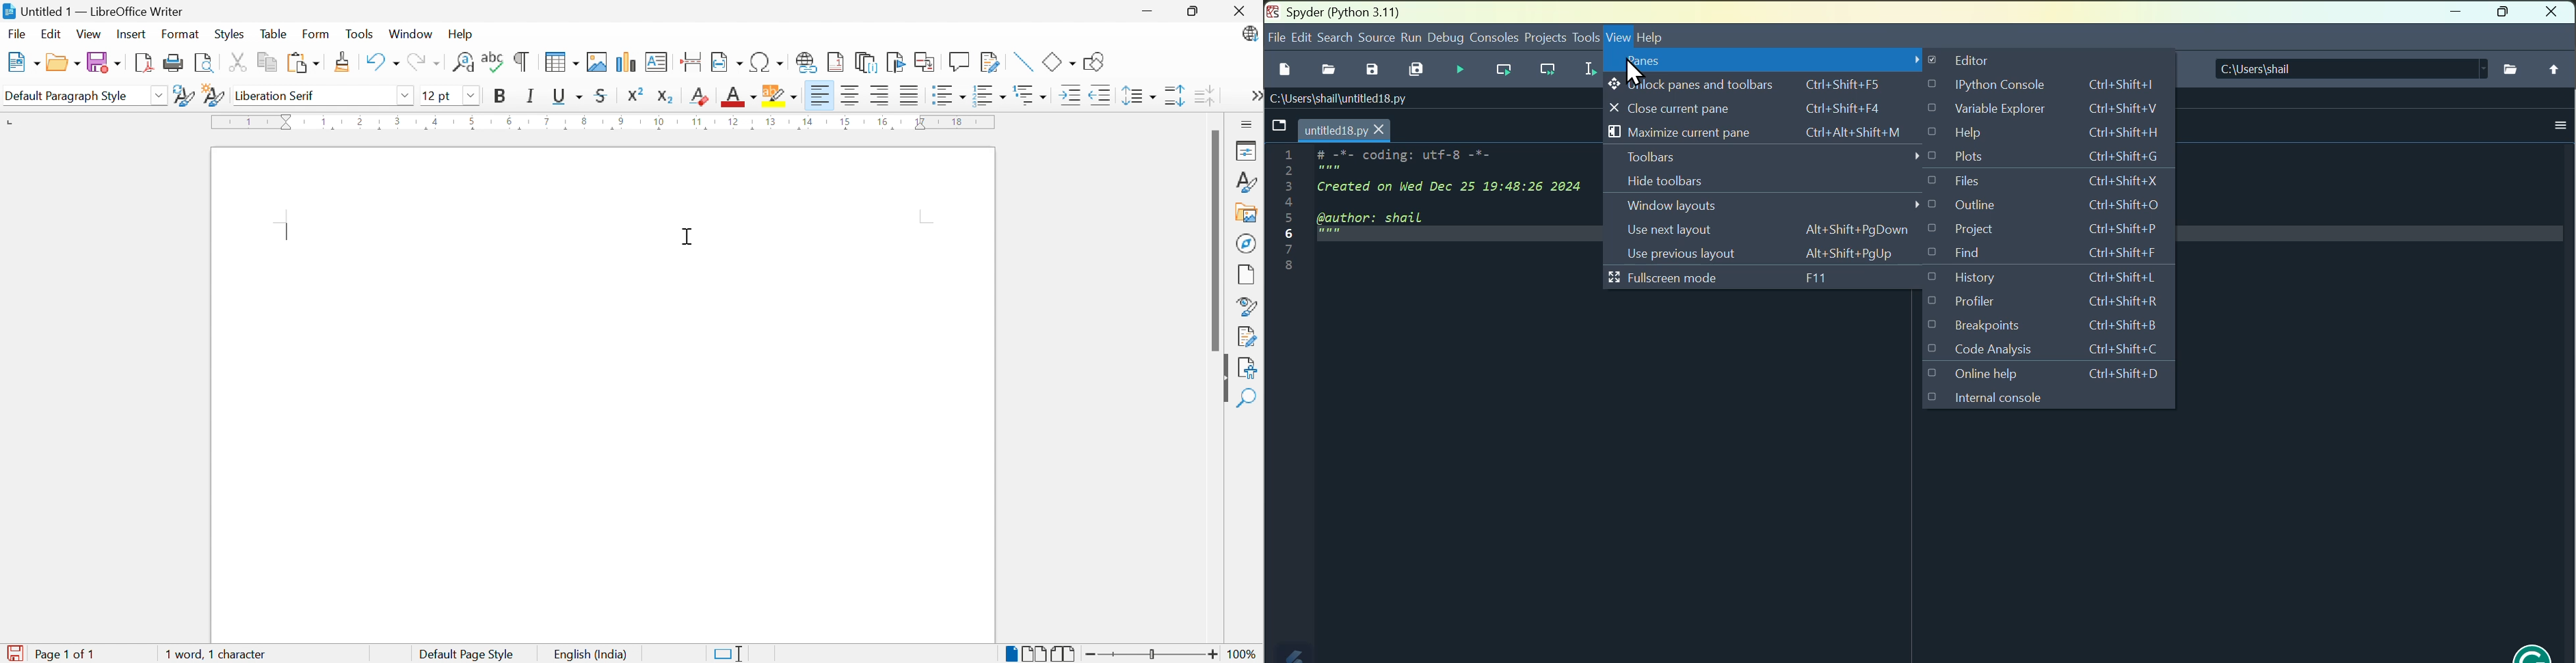  I want to click on Find, so click(1250, 399).